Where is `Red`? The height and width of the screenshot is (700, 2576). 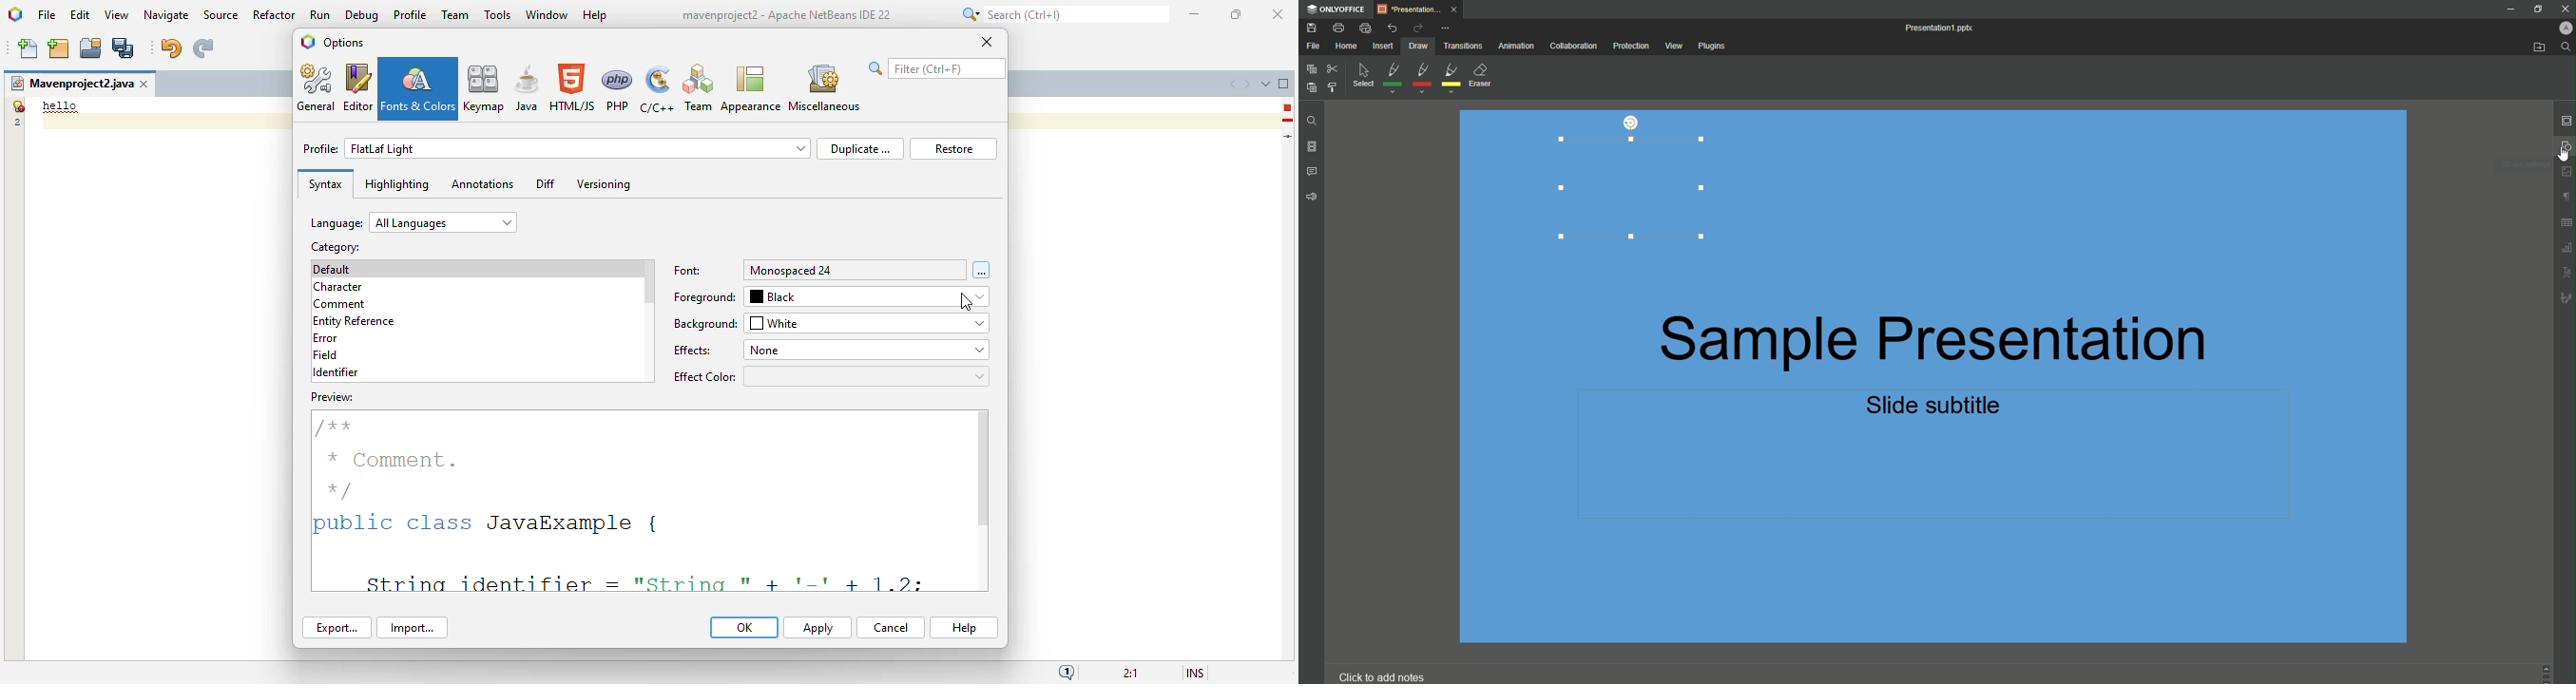 Red is located at coordinates (1421, 78).